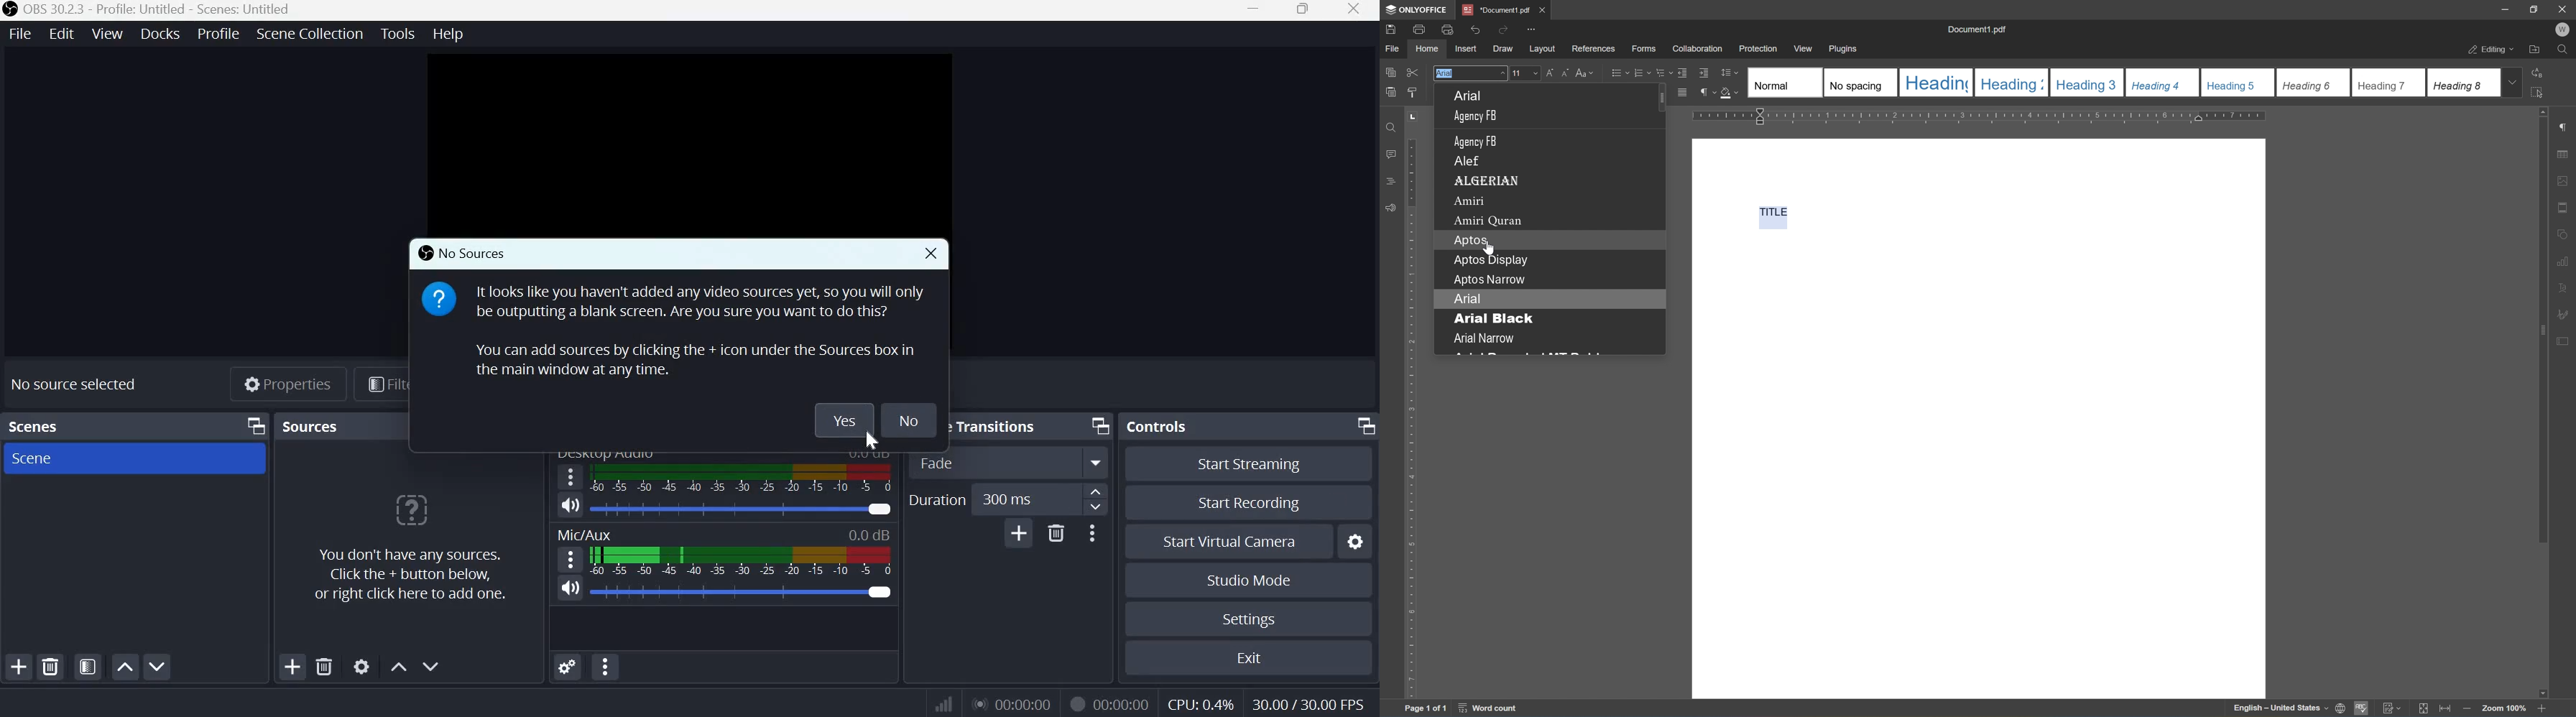 The width and height of the screenshot is (2576, 728). Describe the element at coordinates (292, 667) in the screenshot. I see `Add source` at that location.